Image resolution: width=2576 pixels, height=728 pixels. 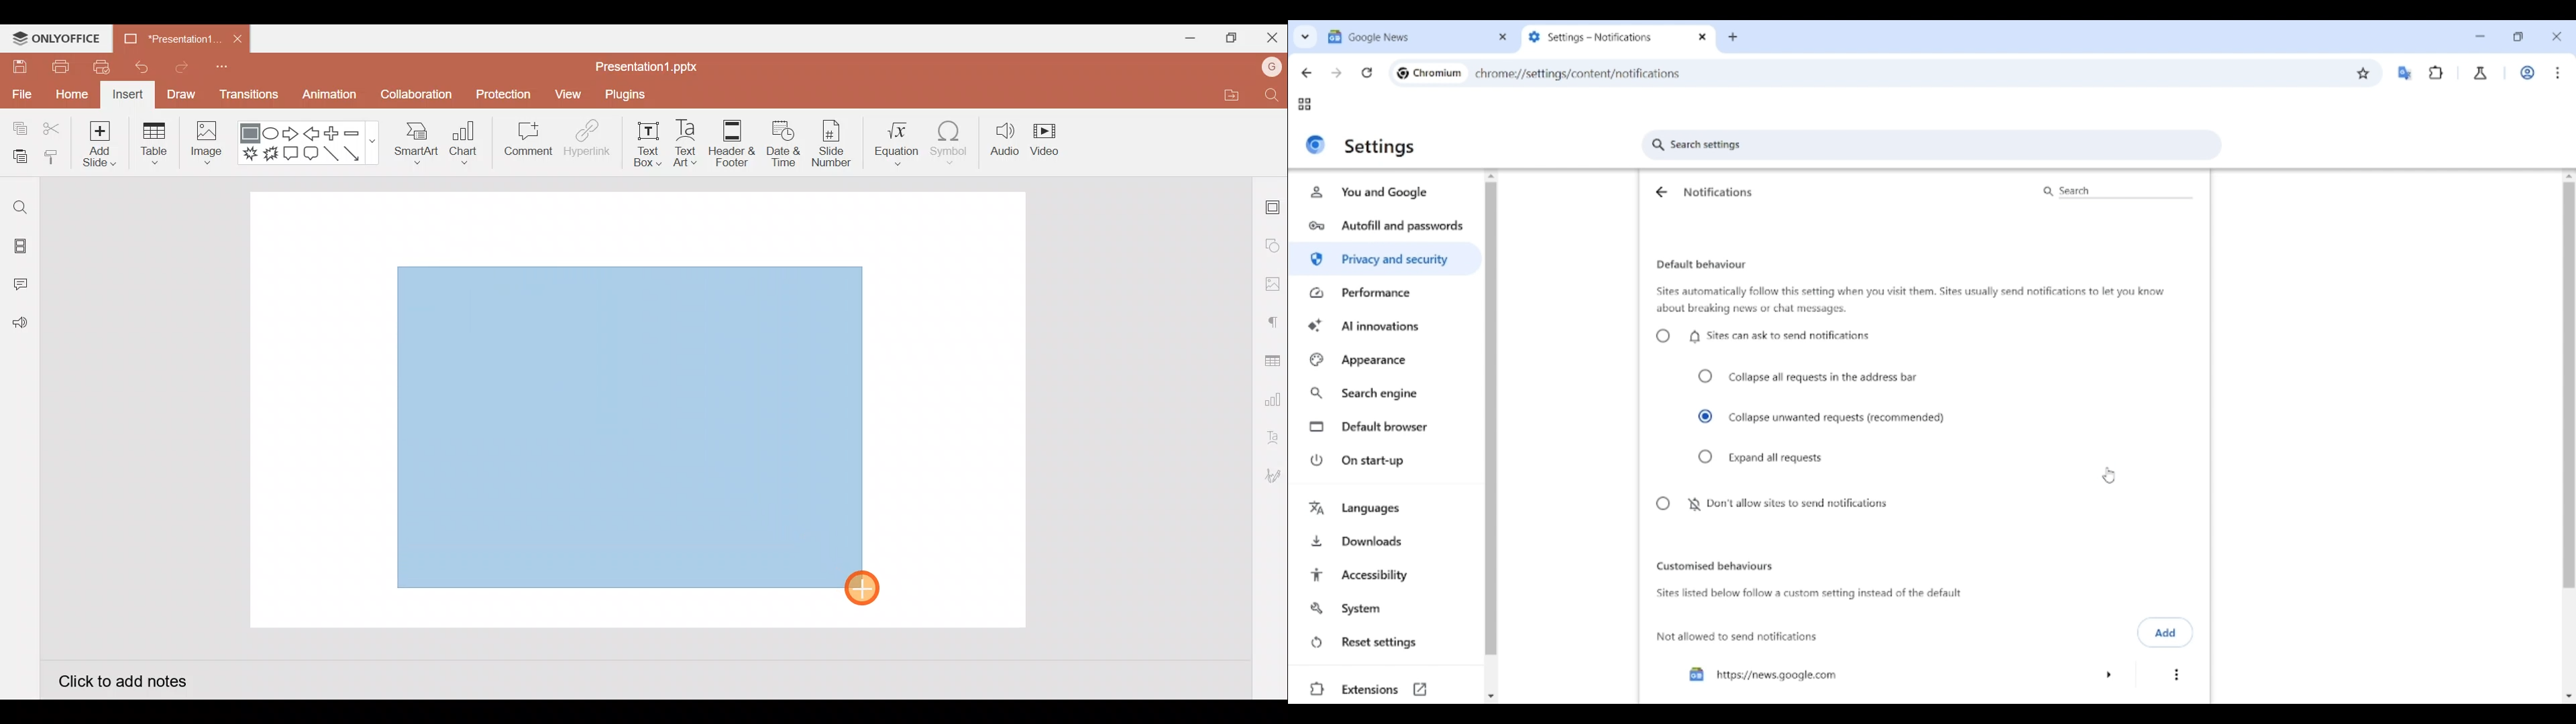 I want to click on Collapse unwanted requests (recommended), so click(x=1822, y=417).